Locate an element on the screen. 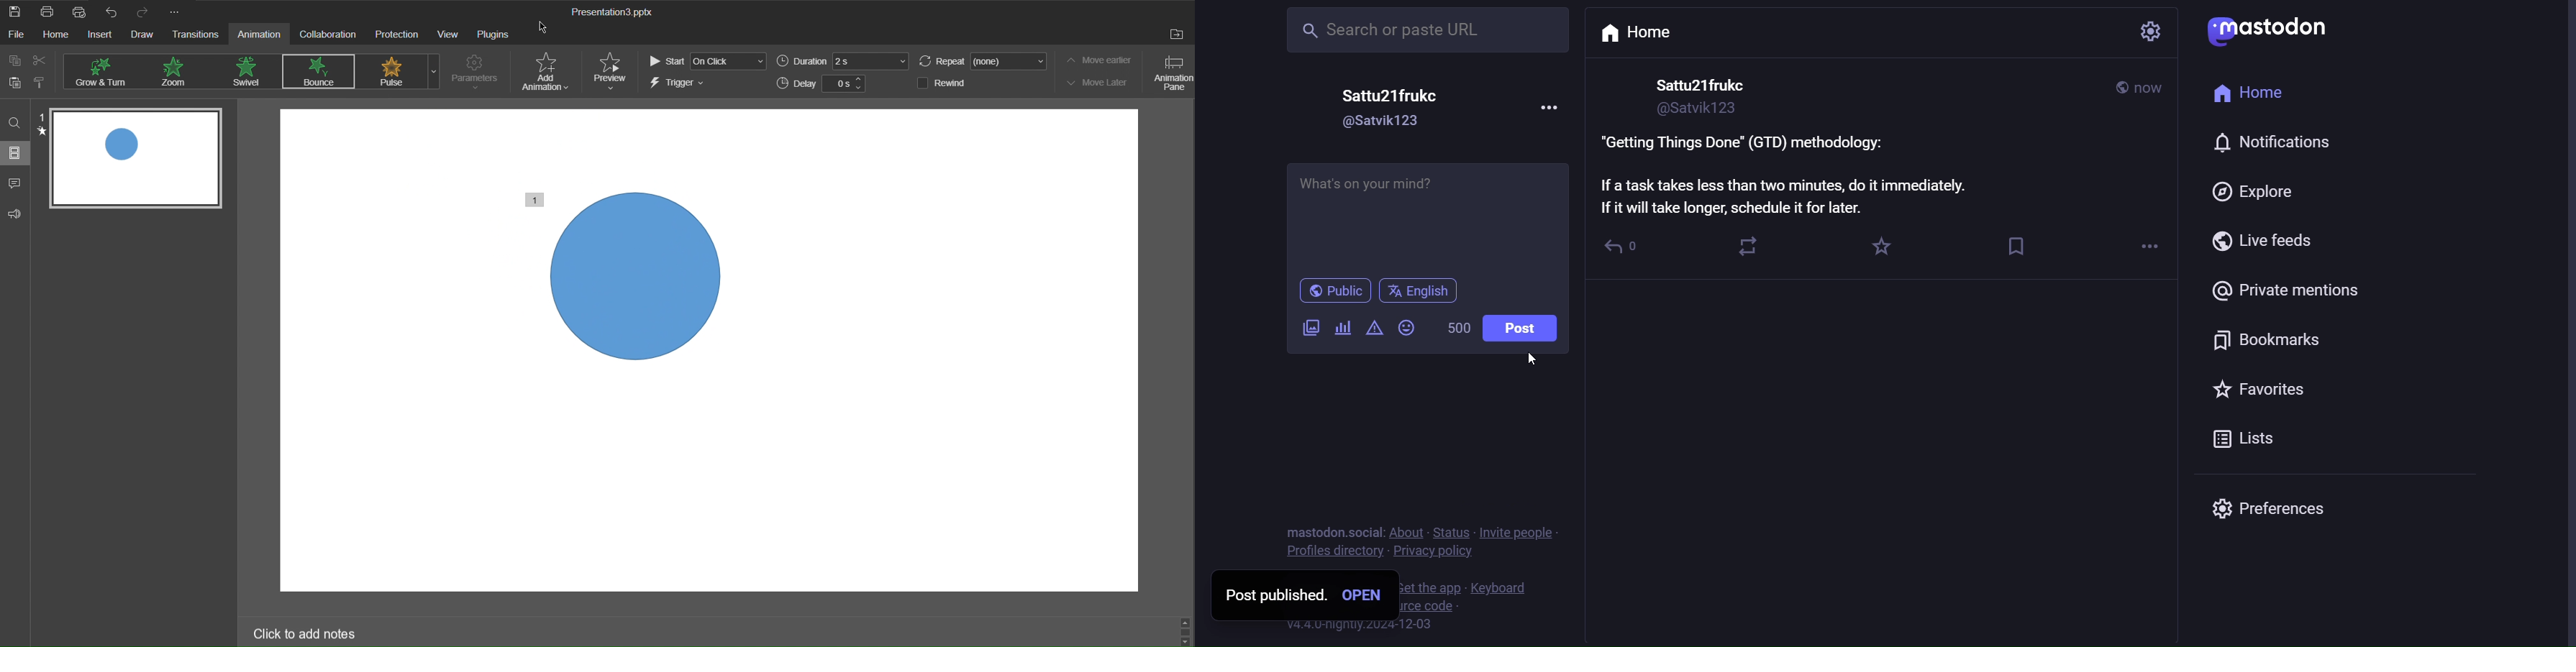 The height and width of the screenshot is (672, 2576). life hack is located at coordinates (1413, 203).